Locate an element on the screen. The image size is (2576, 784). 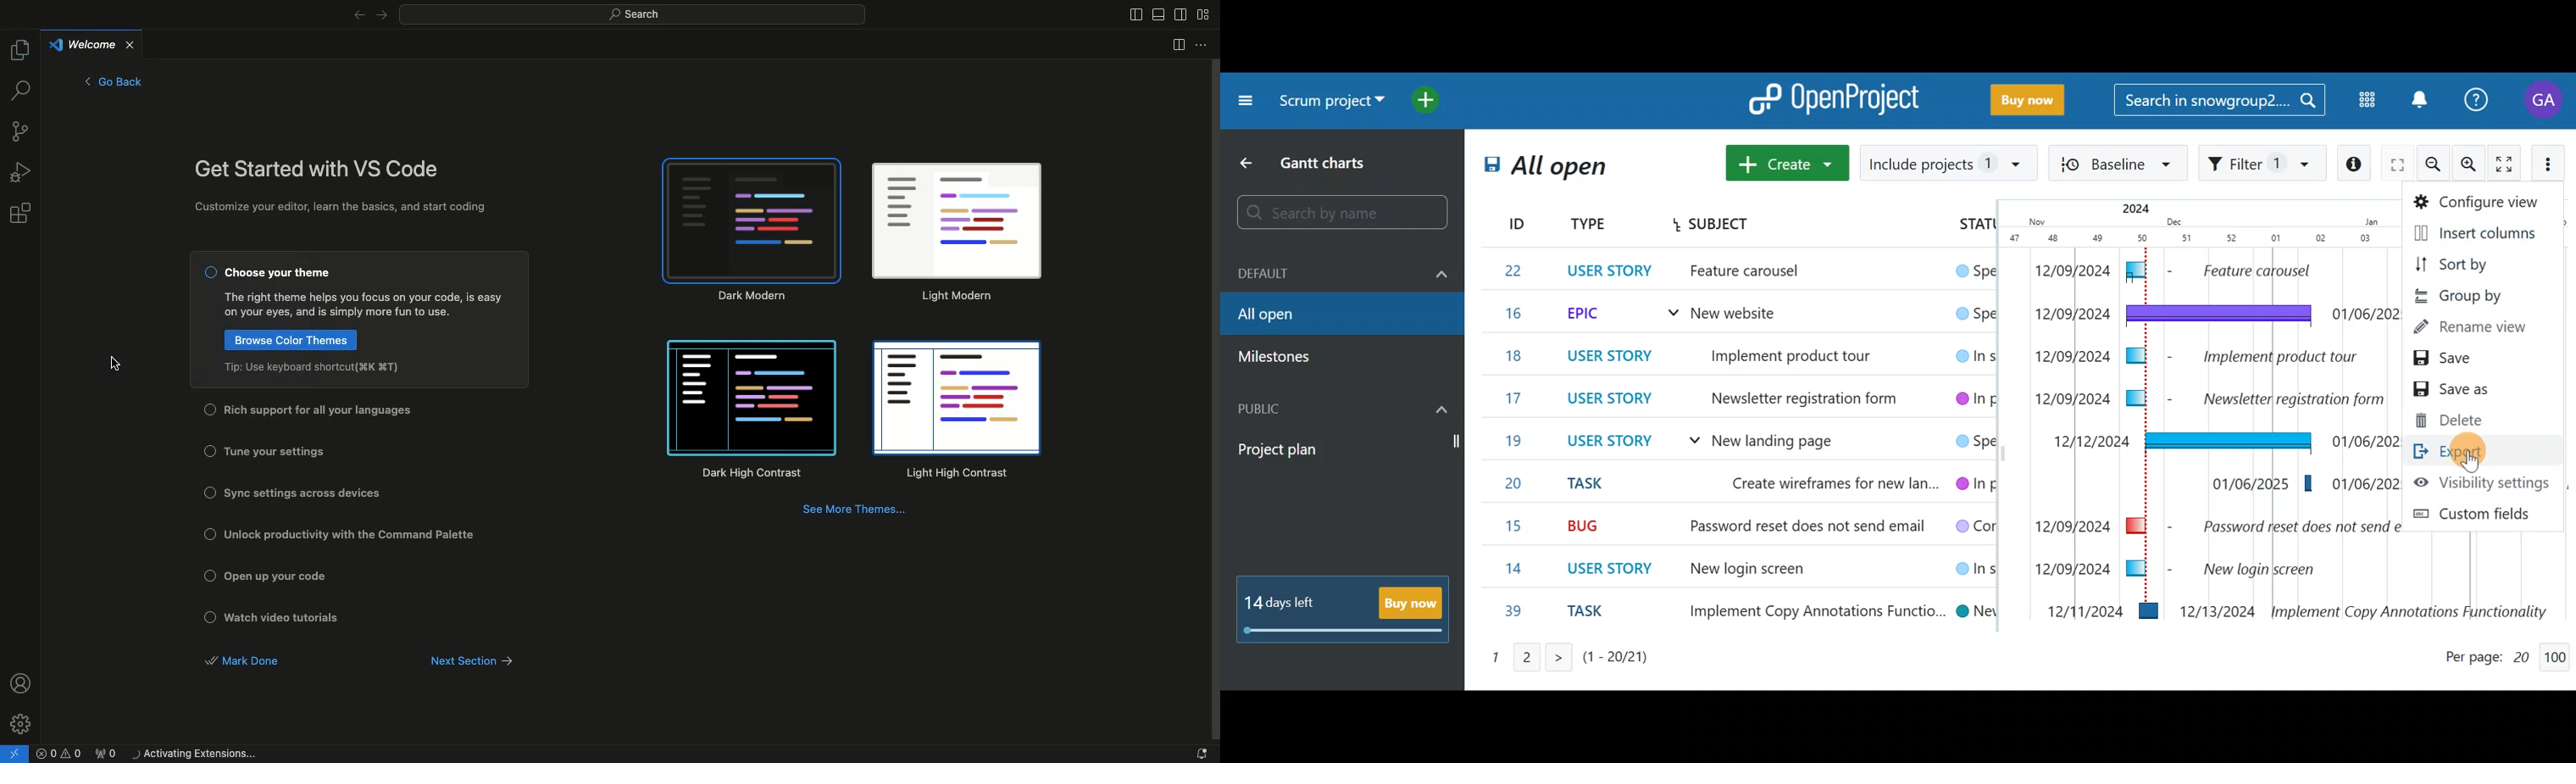
Get started with VS code is located at coordinates (319, 170).